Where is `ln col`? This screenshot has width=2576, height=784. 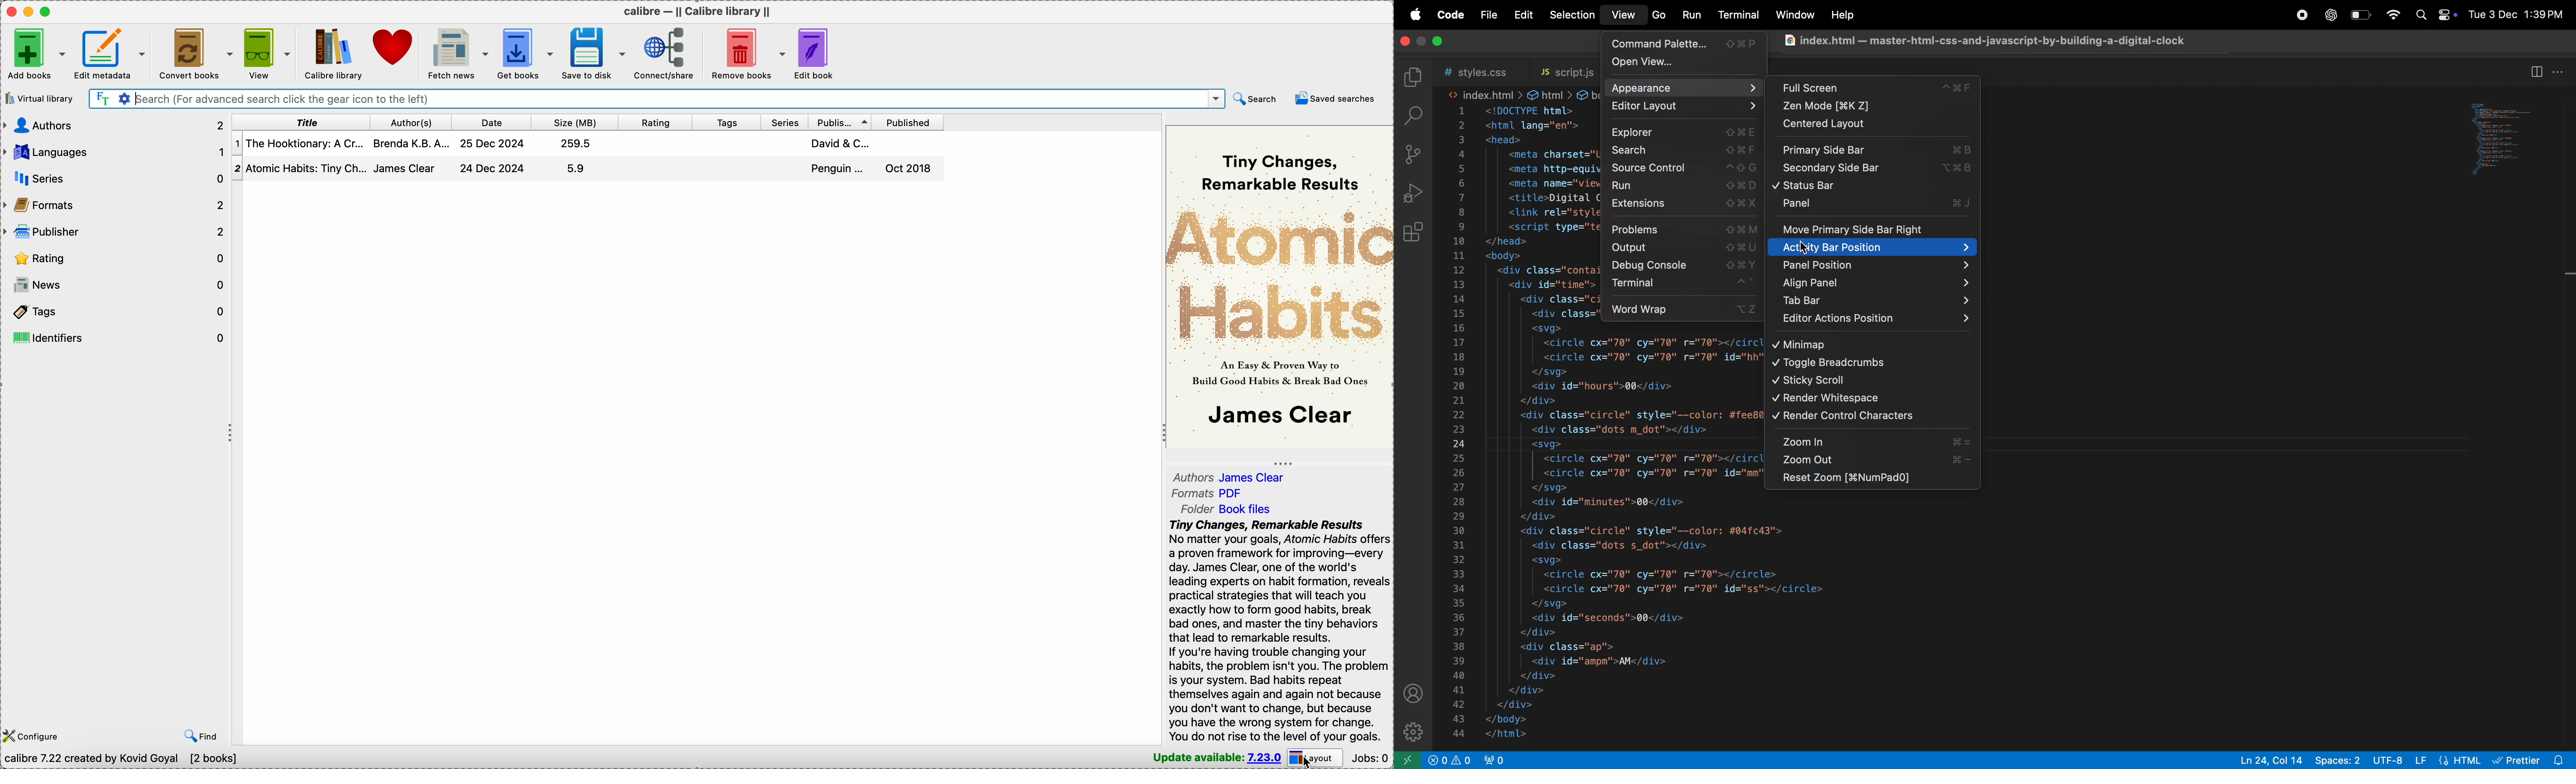 ln col is located at coordinates (2265, 761).